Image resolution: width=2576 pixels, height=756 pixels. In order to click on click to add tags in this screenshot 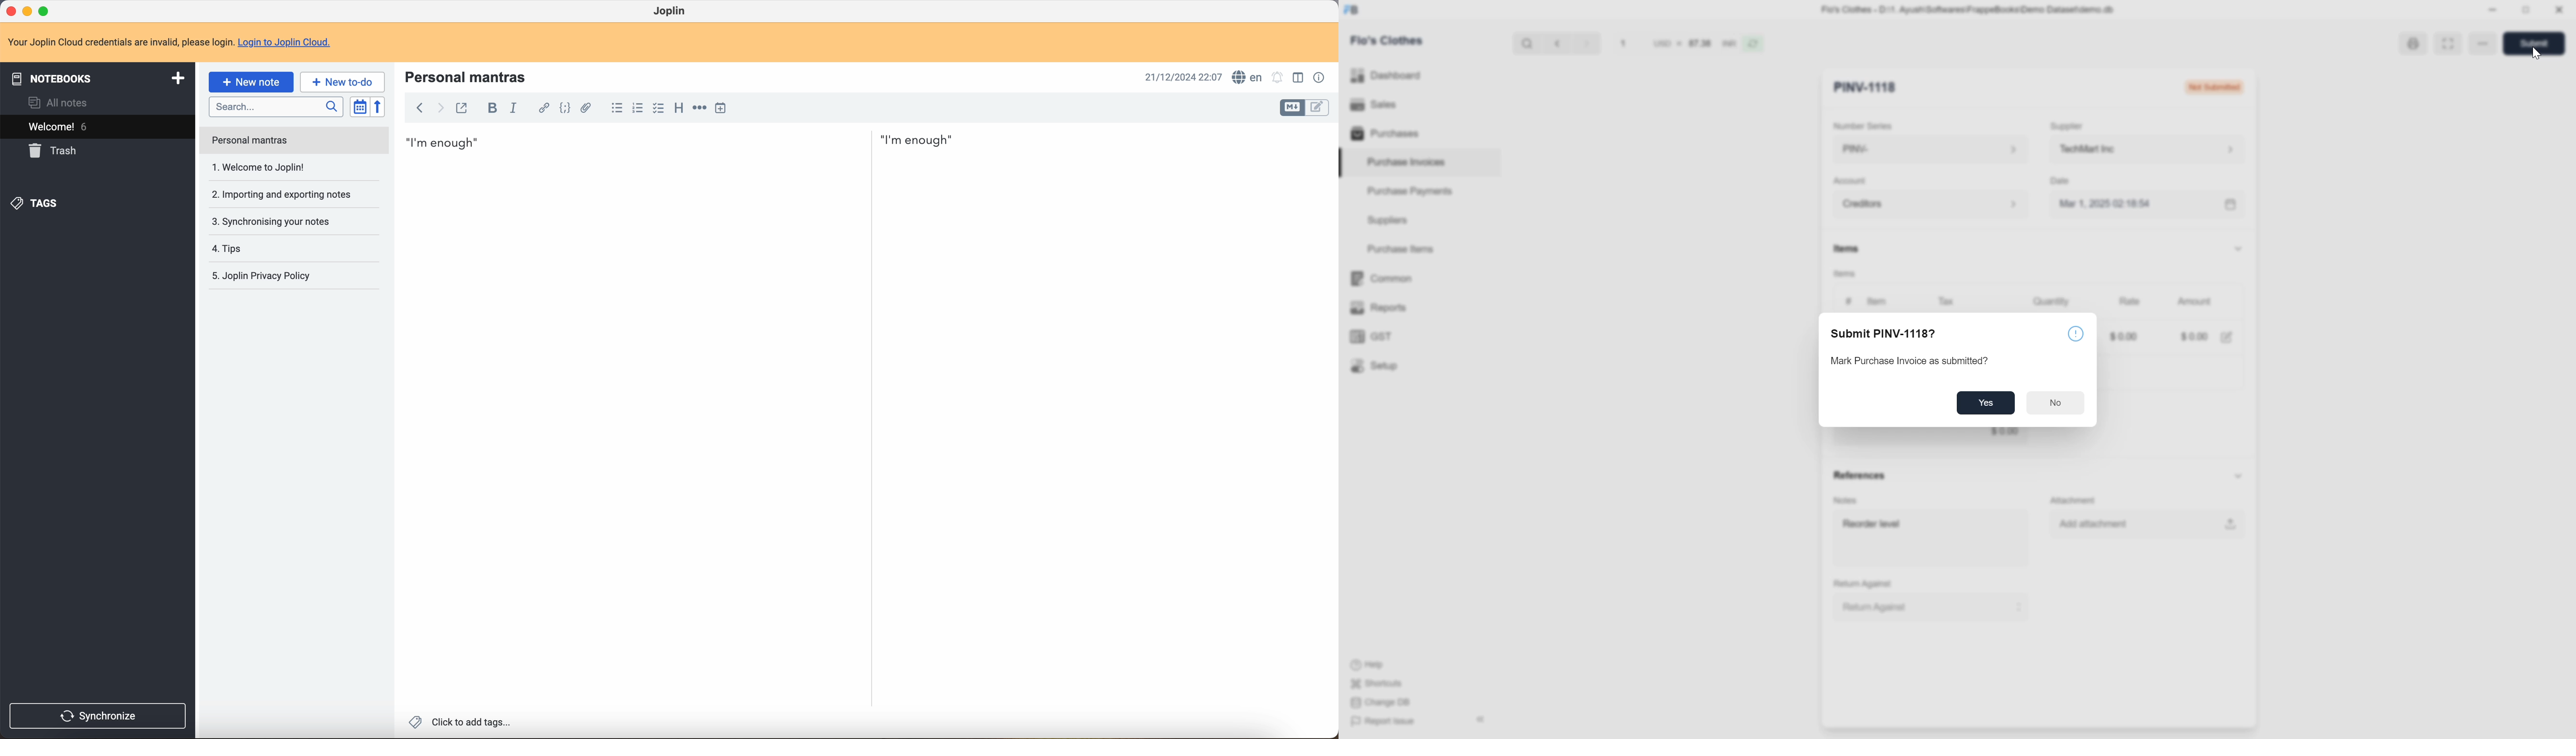, I will do `click(459, 723)`.